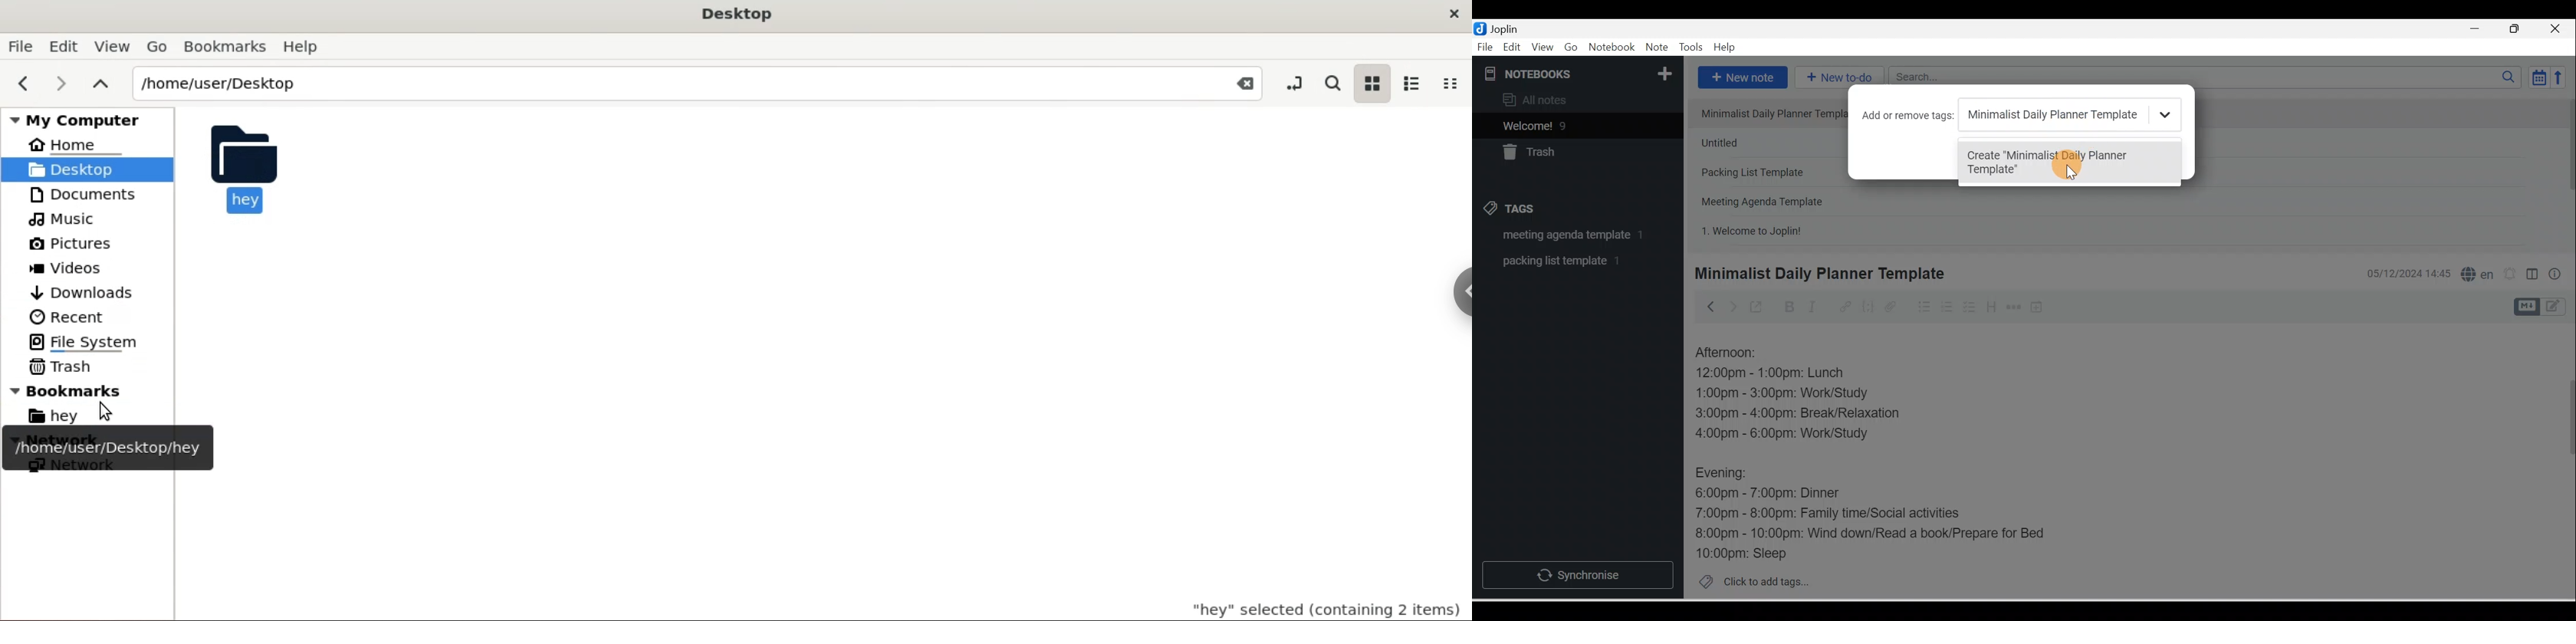  What do you see at coordinates (1922, 306) in the screenshot?
I see `Bulleted list` at bounding box center [1922, 306].